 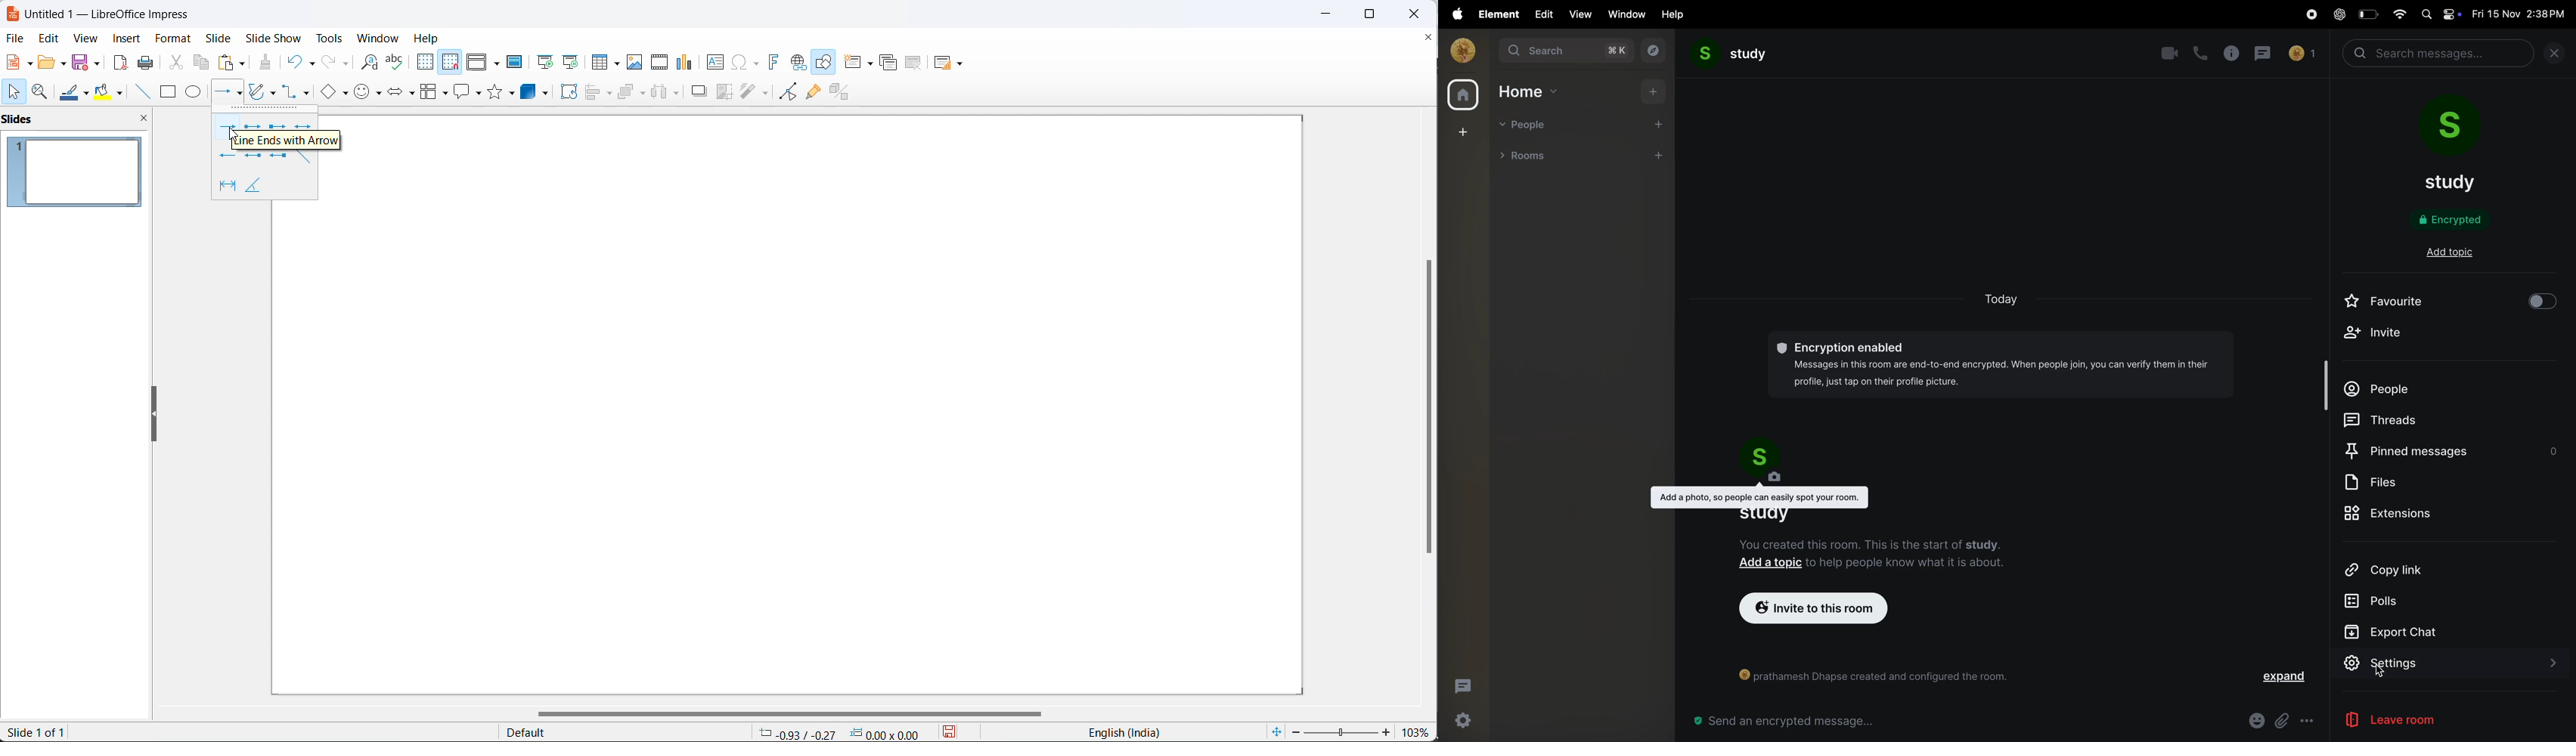 I want to click on insert chart, so click(x=684, y=62).